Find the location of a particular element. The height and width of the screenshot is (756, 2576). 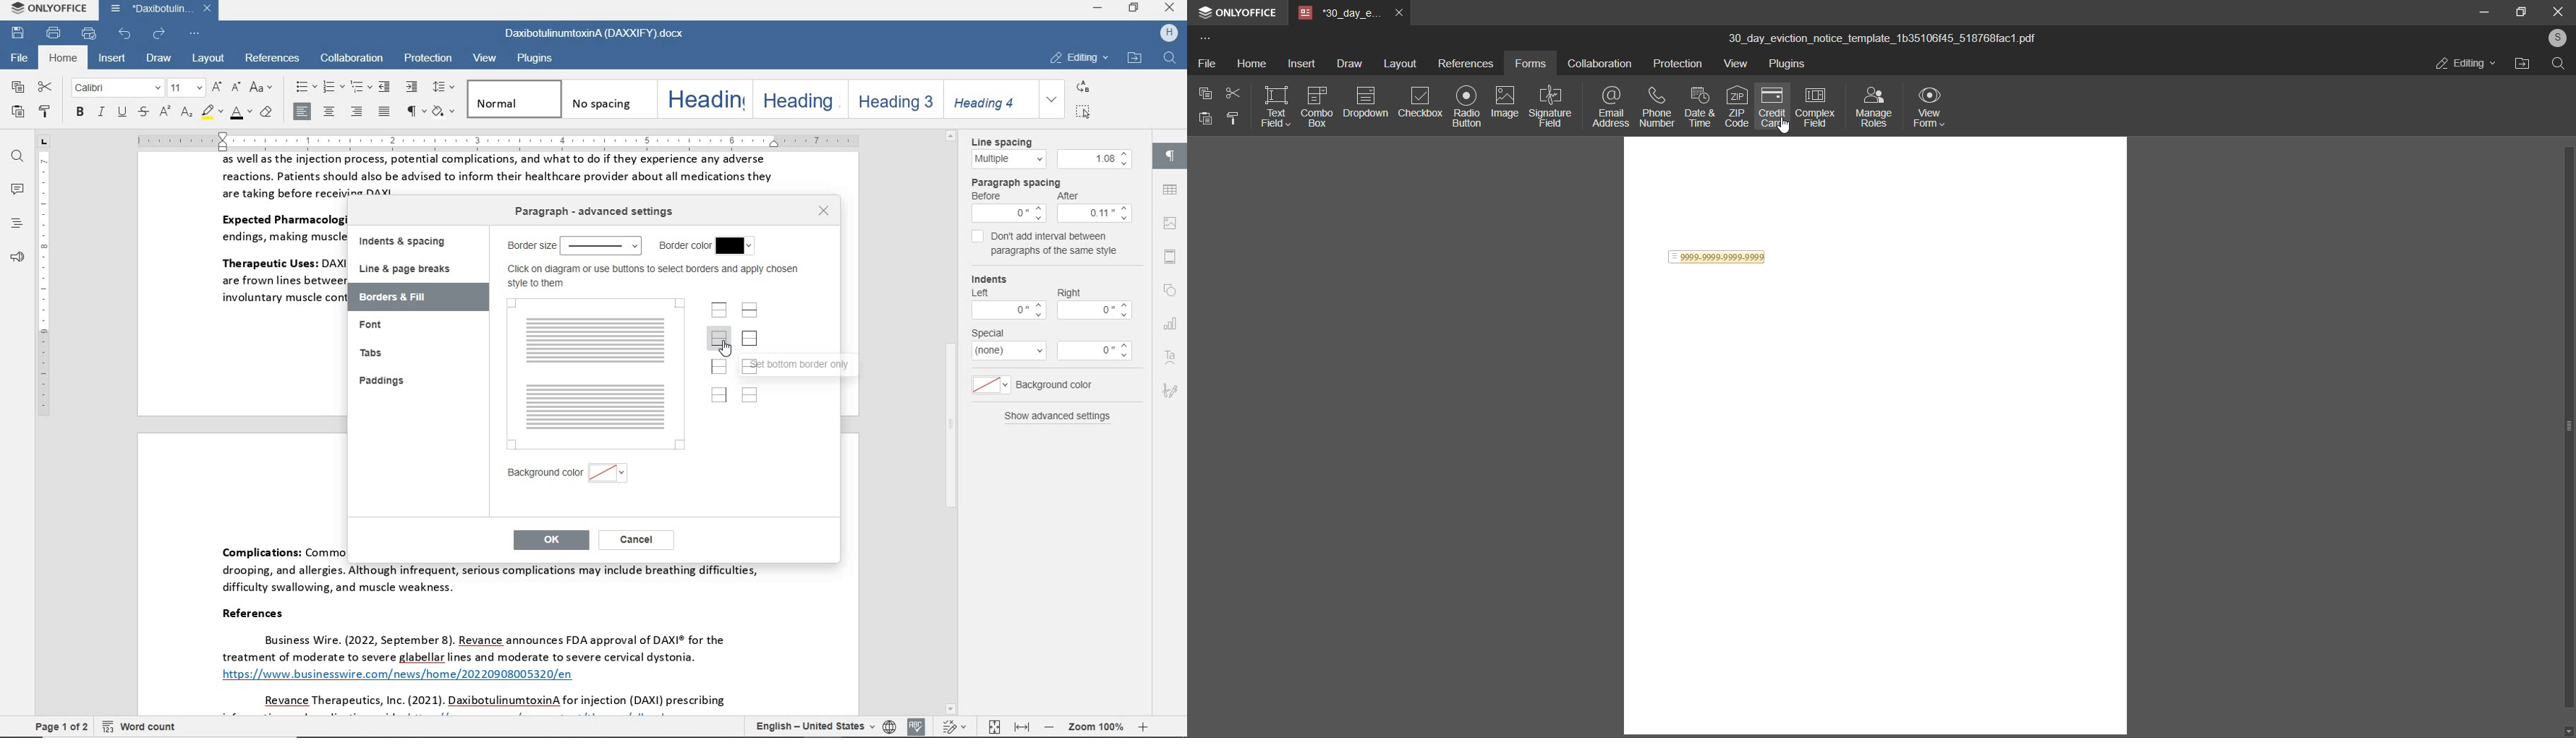

close is located at coordinates (1171, 8).